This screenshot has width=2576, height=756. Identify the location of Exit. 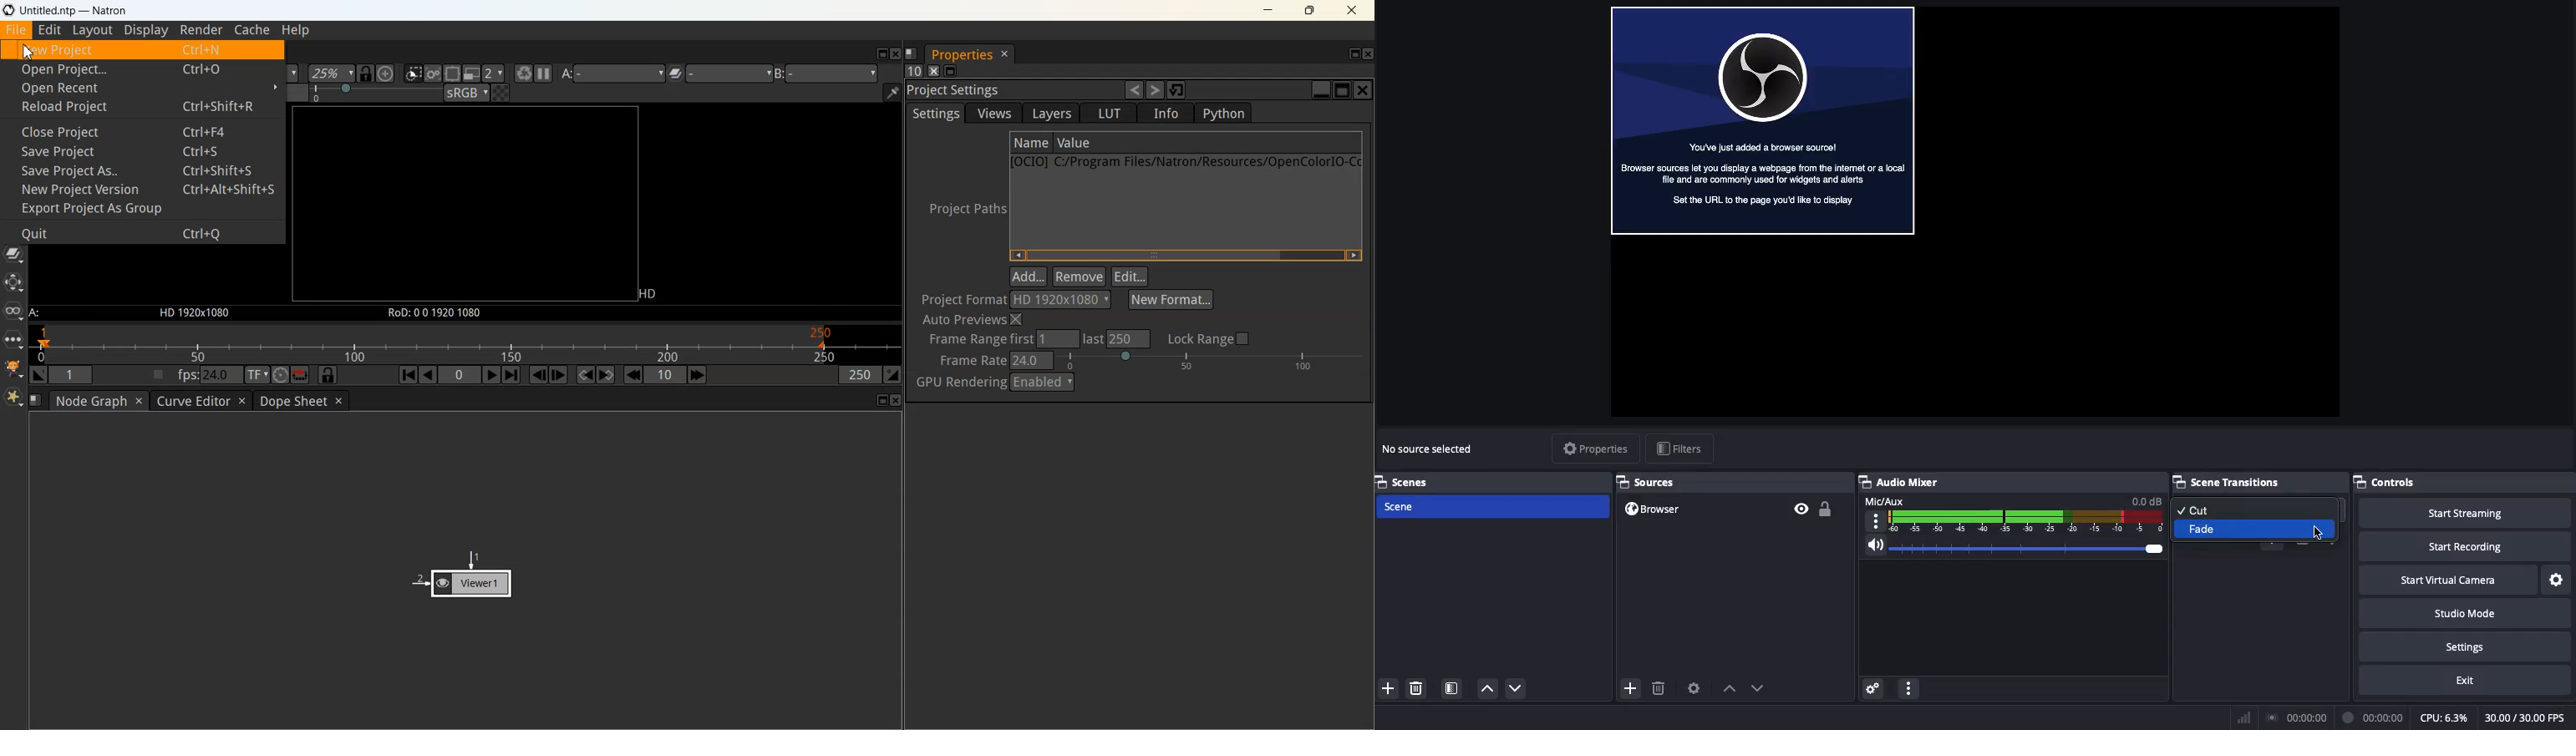
(2464, 680).